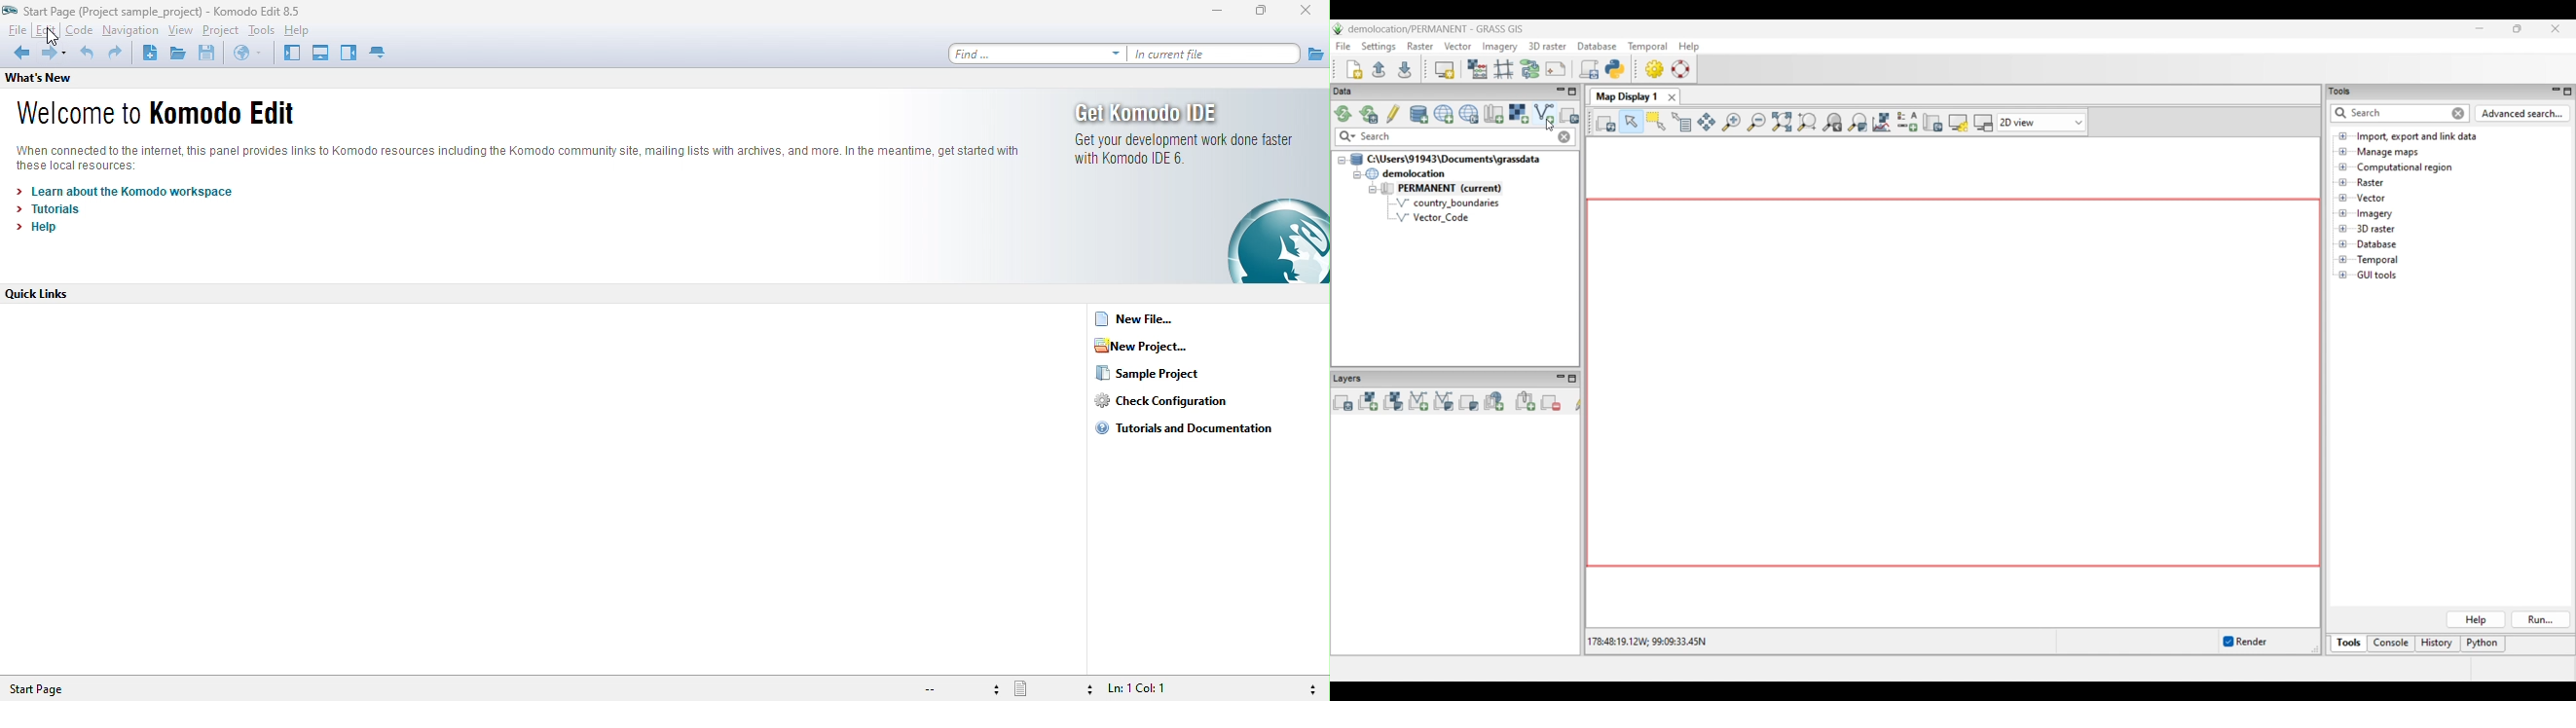 The height and width of the screenshot is (728, 2576). I want to click on sample project, so click(1164, 375).